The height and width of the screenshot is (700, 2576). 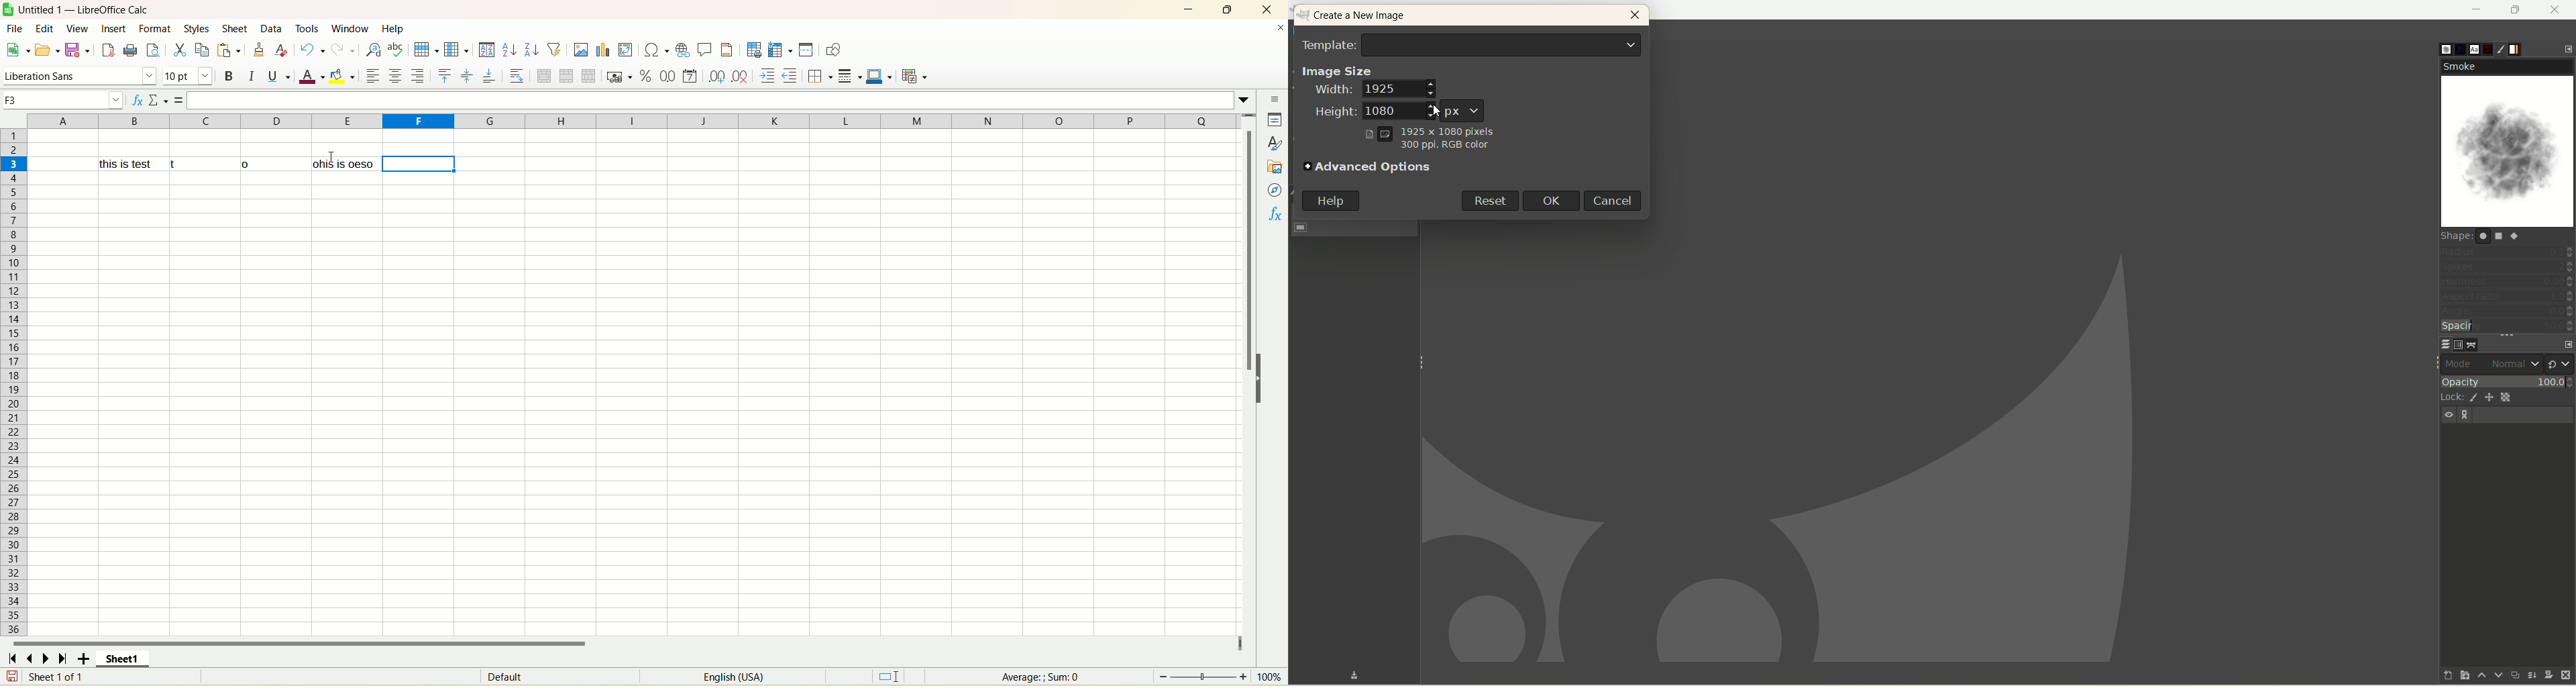 What do you see at coordinates (2506, 380) in the screenshot?
I see `opacity` at bounding box center [2506, 380].